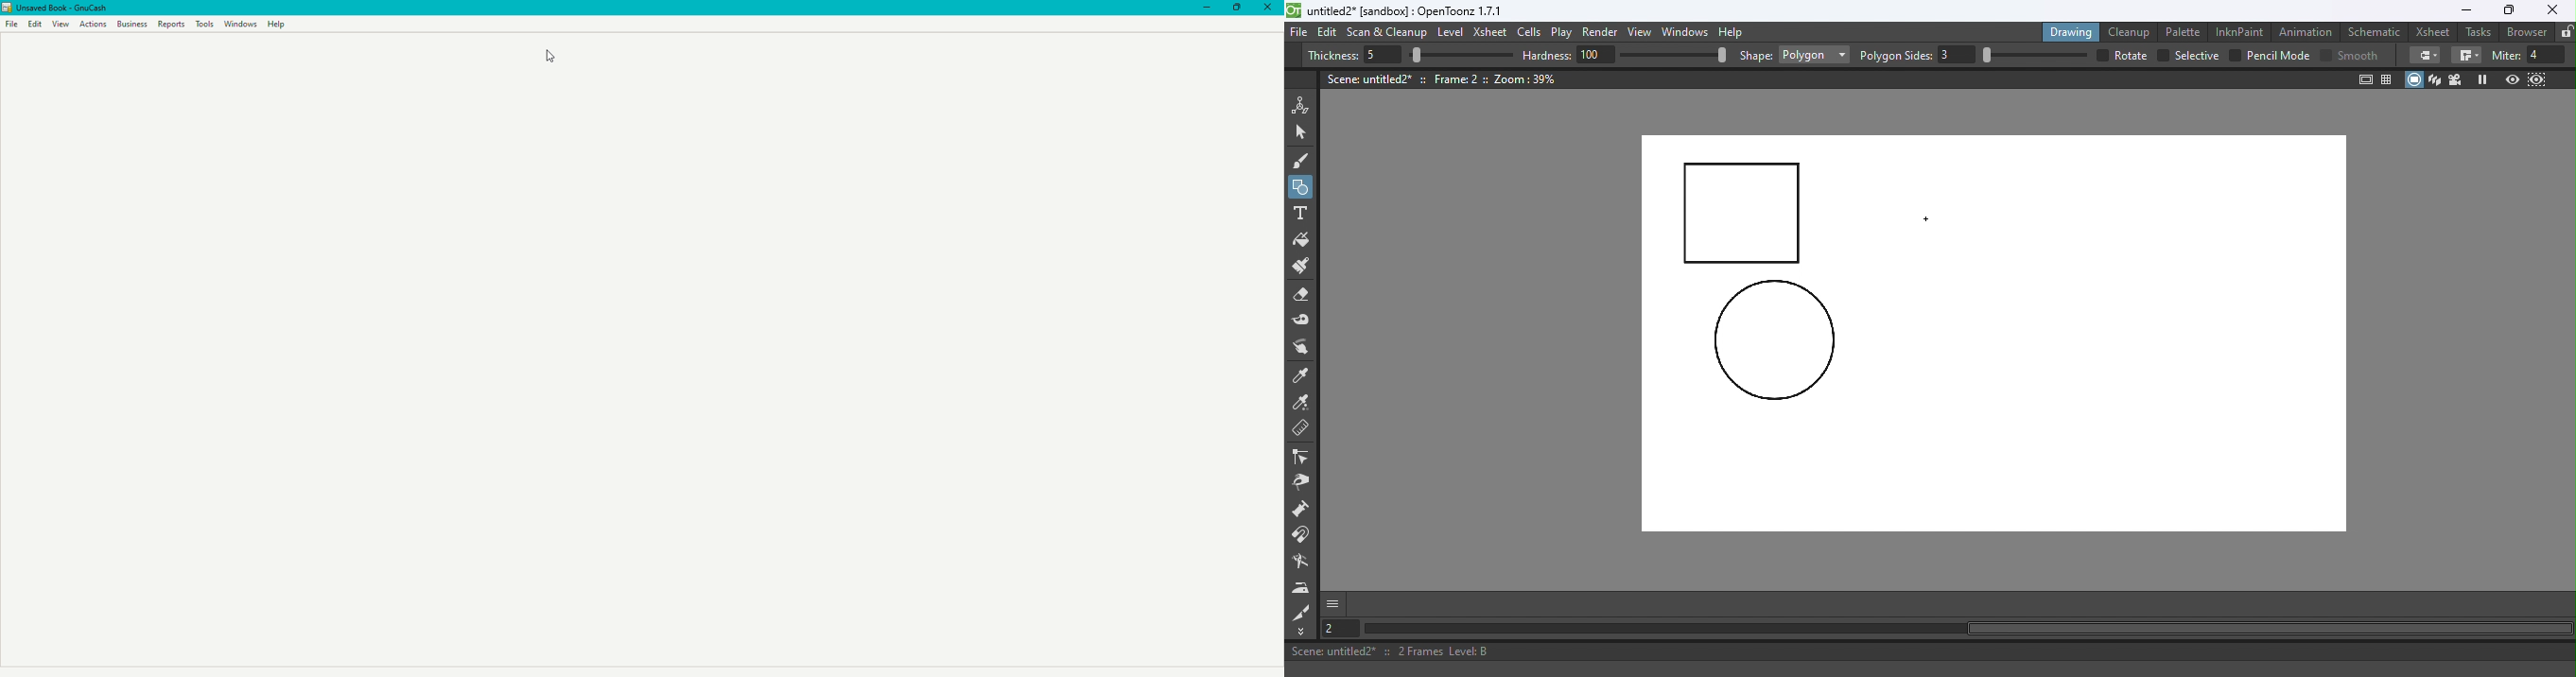 This screenshot has width=2576, height=700. What do you see at coordinates (1270, 7) in the screenshot?
I see `Close` at bounding box center [1270, 7].